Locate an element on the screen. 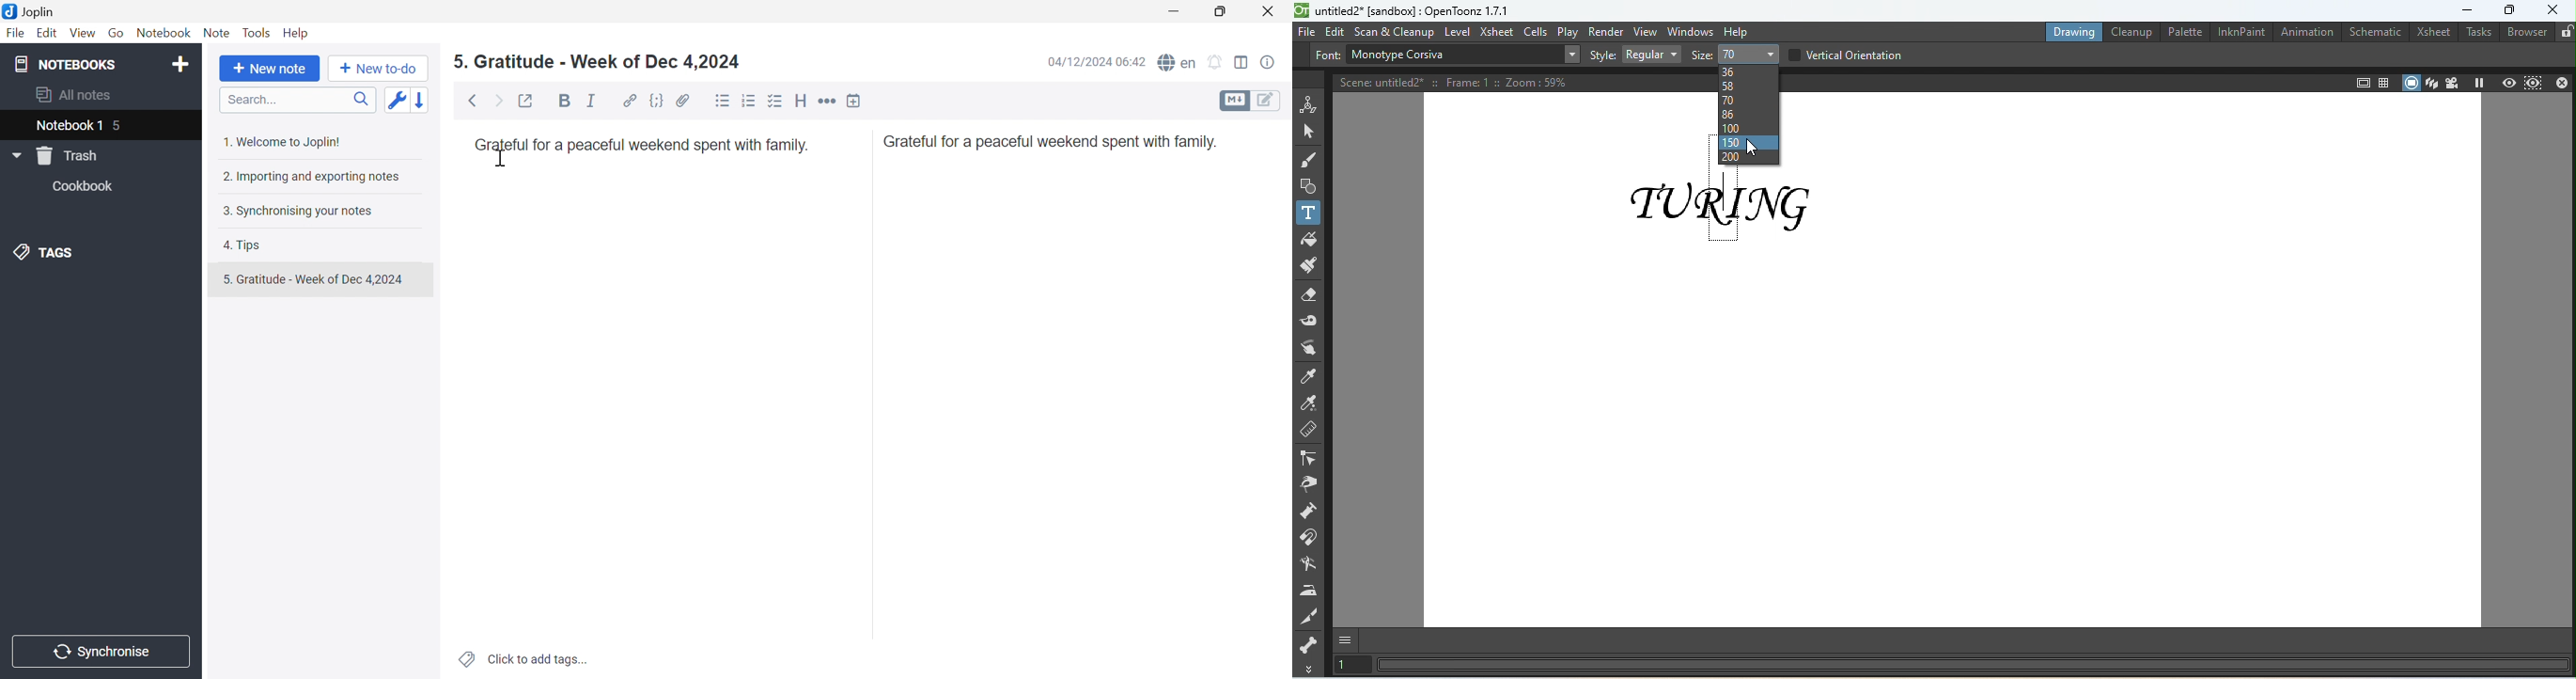 This screenshot has width=2576, height=700. 86 is located at coordinates (1747, 115).